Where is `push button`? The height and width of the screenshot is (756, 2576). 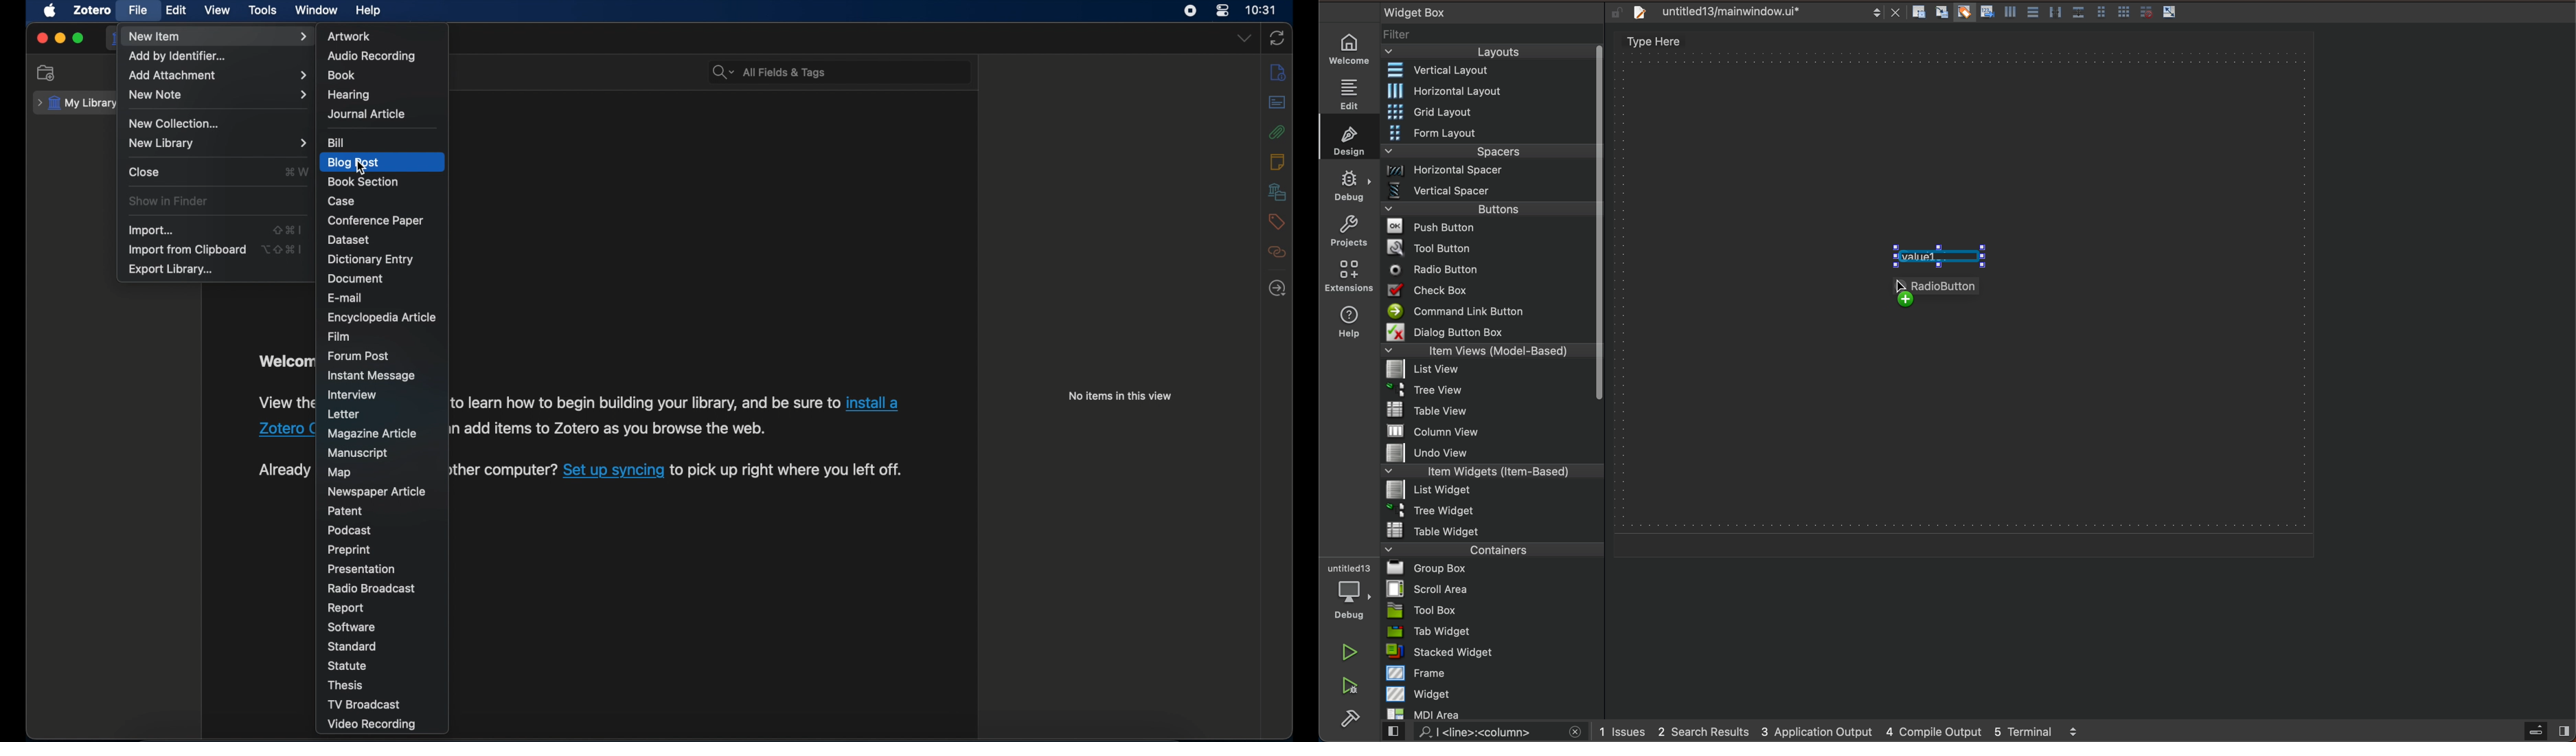
push button is located at coordinates (1488, 229).